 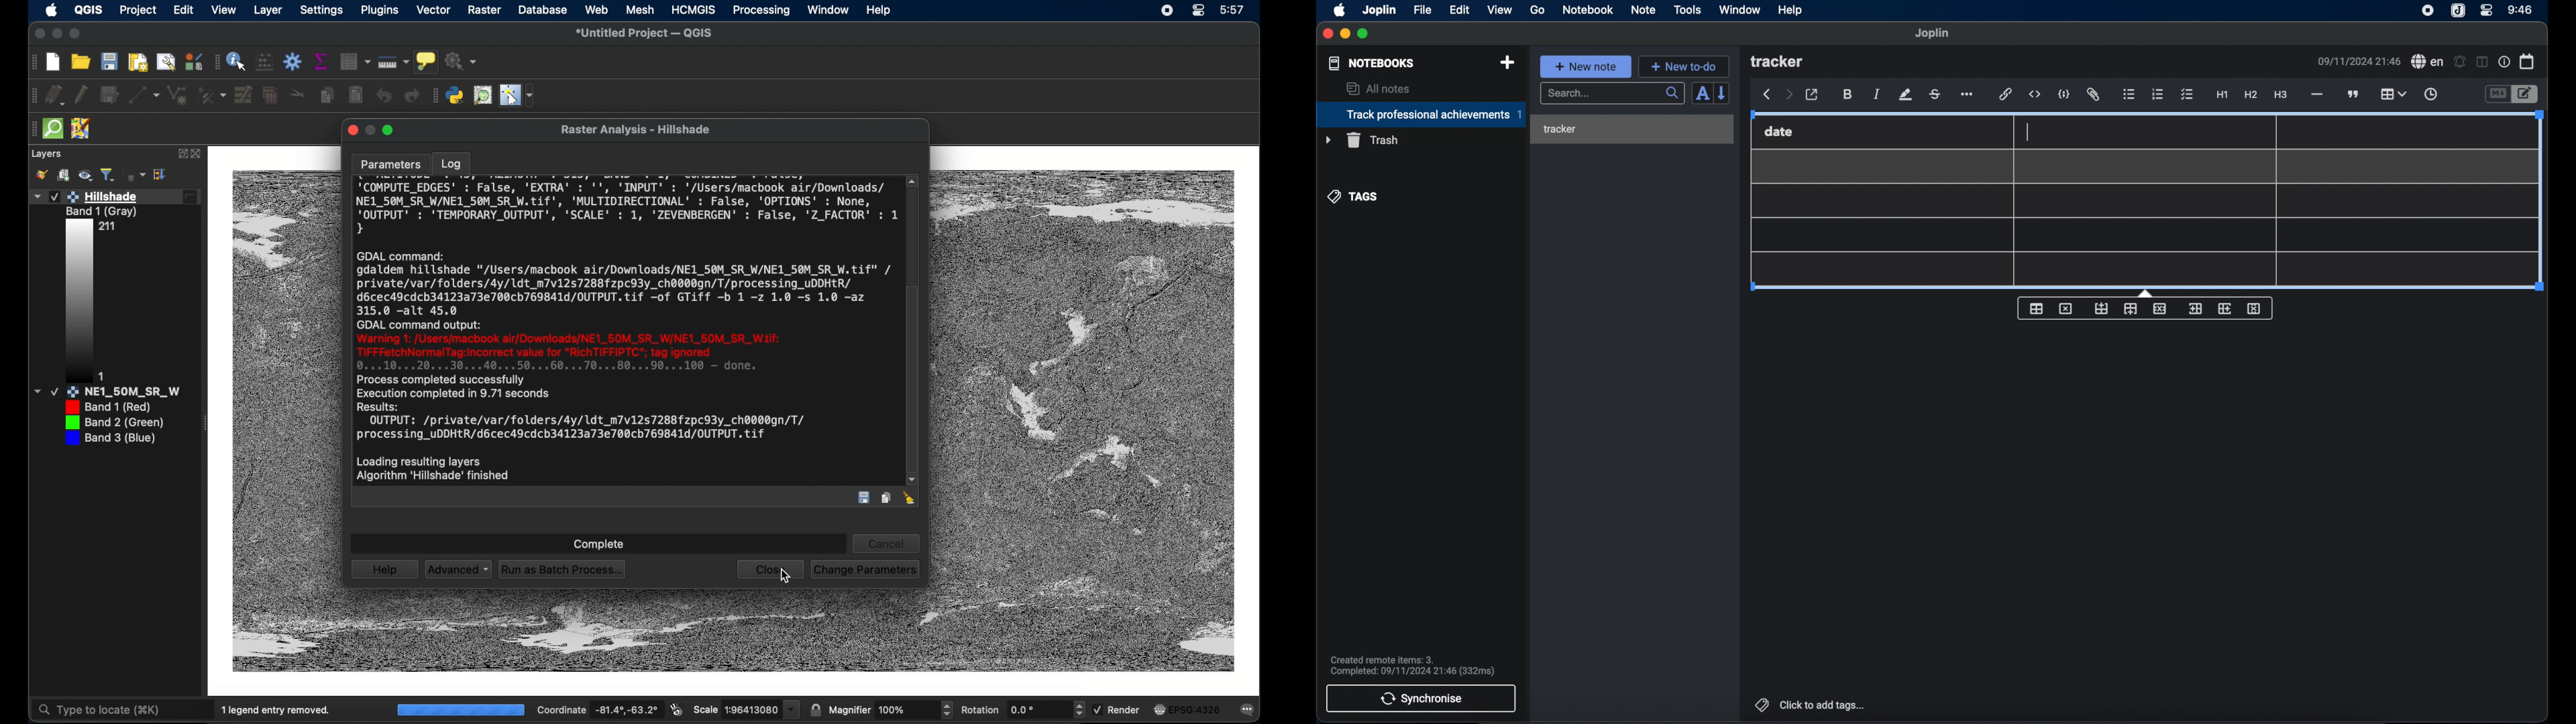 I want to click on attach file, so click(x=2094, y=95).